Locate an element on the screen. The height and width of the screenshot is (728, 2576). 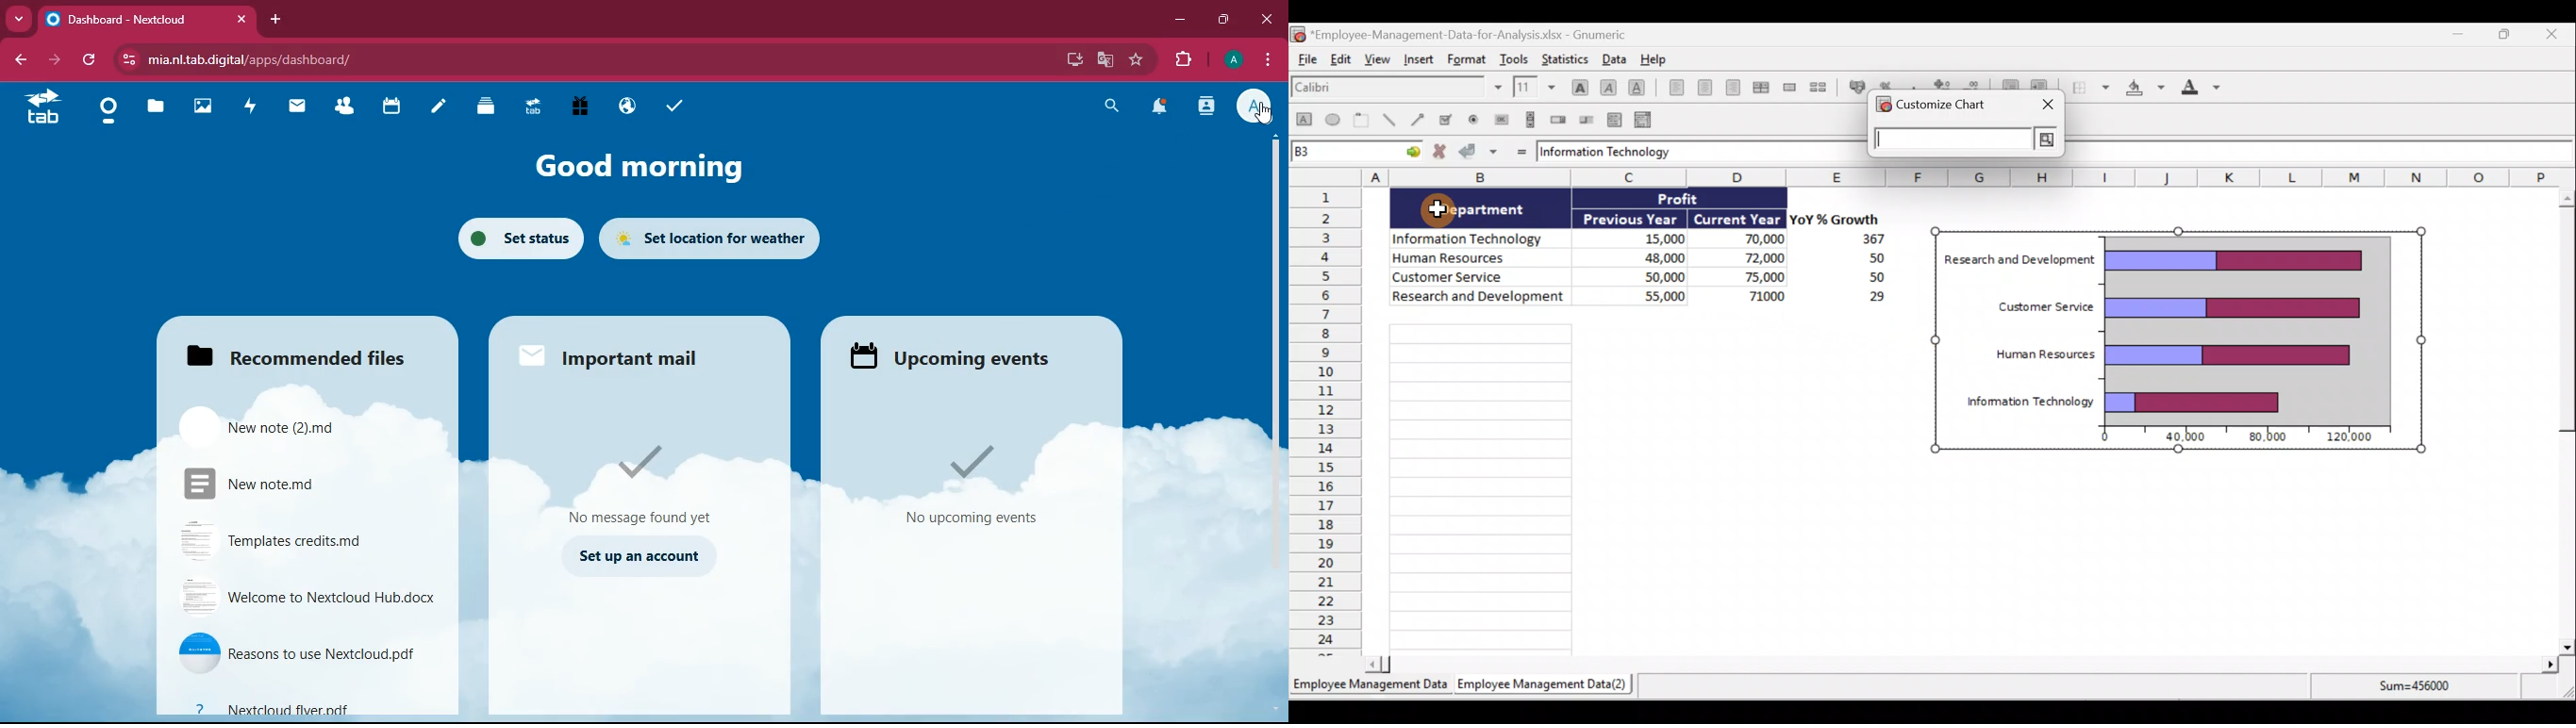
72,000 is located at coordinates (1753, 259).